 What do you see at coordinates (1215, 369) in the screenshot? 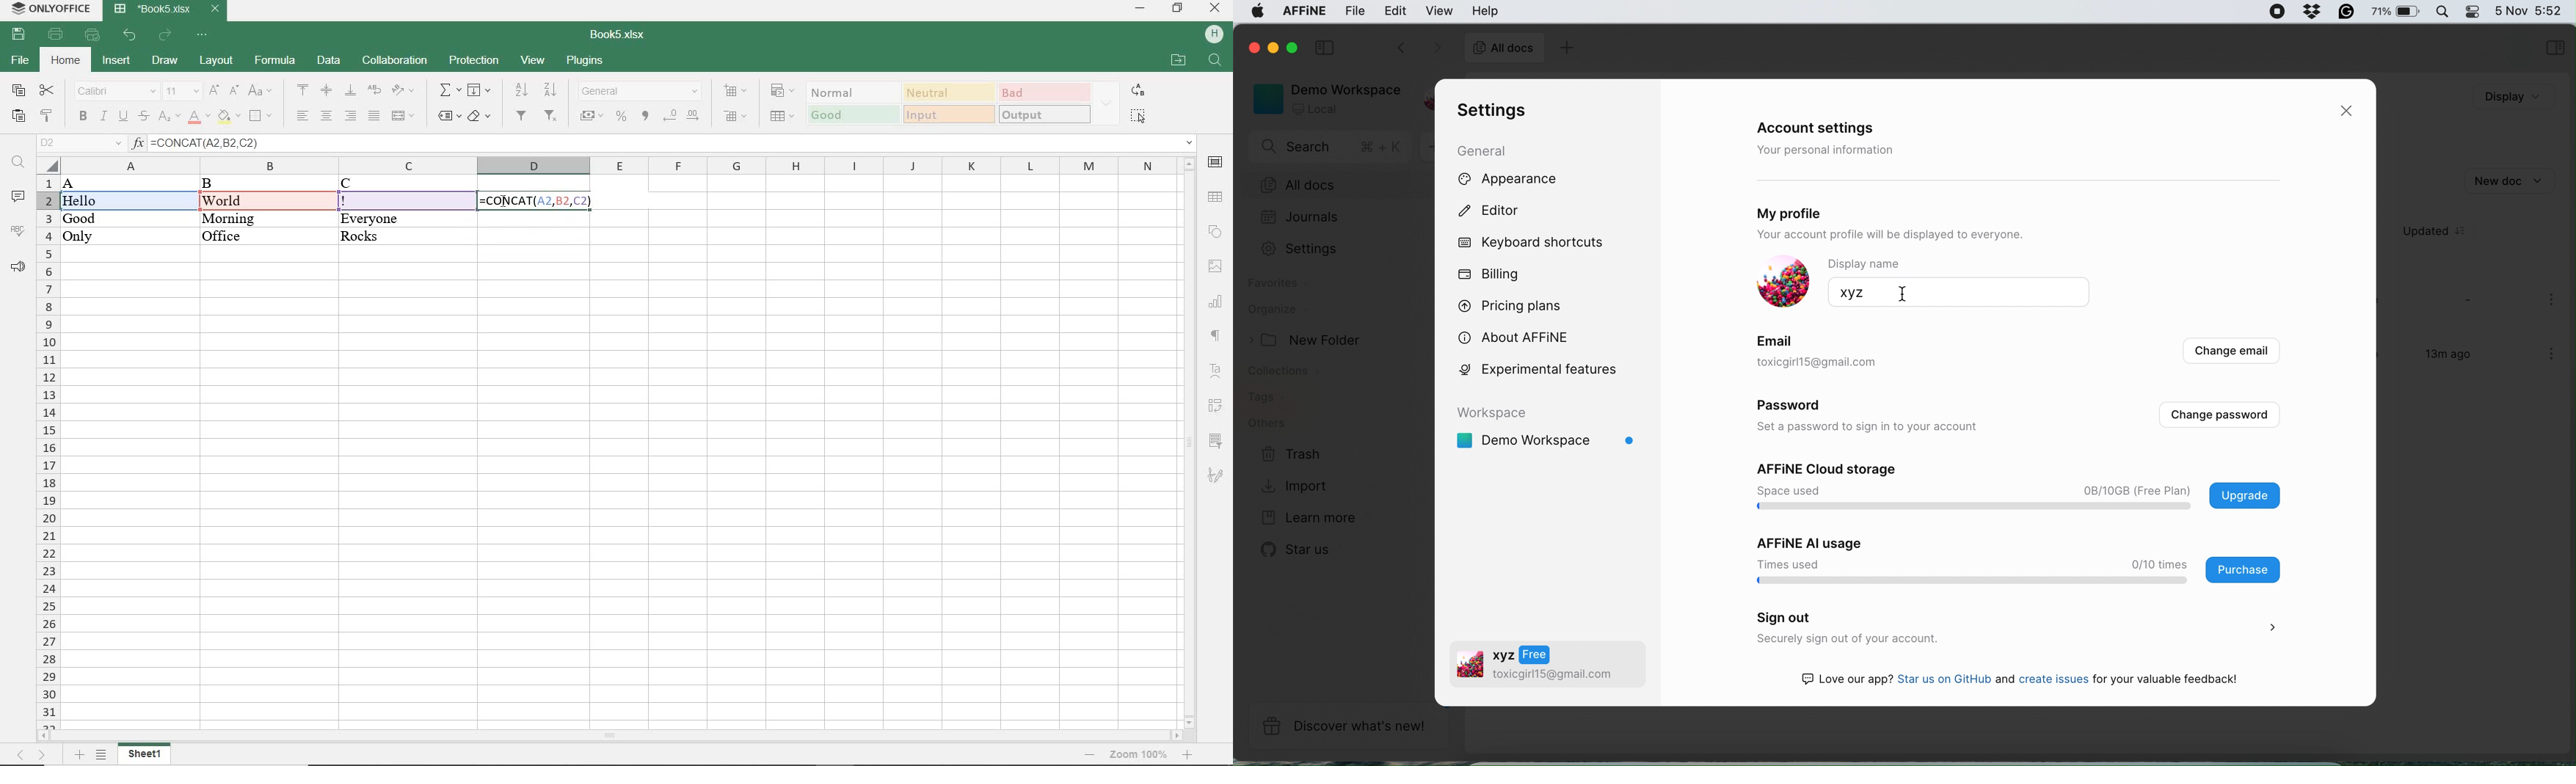
I see `TEXT ART` at bounding box center [1215, 369].